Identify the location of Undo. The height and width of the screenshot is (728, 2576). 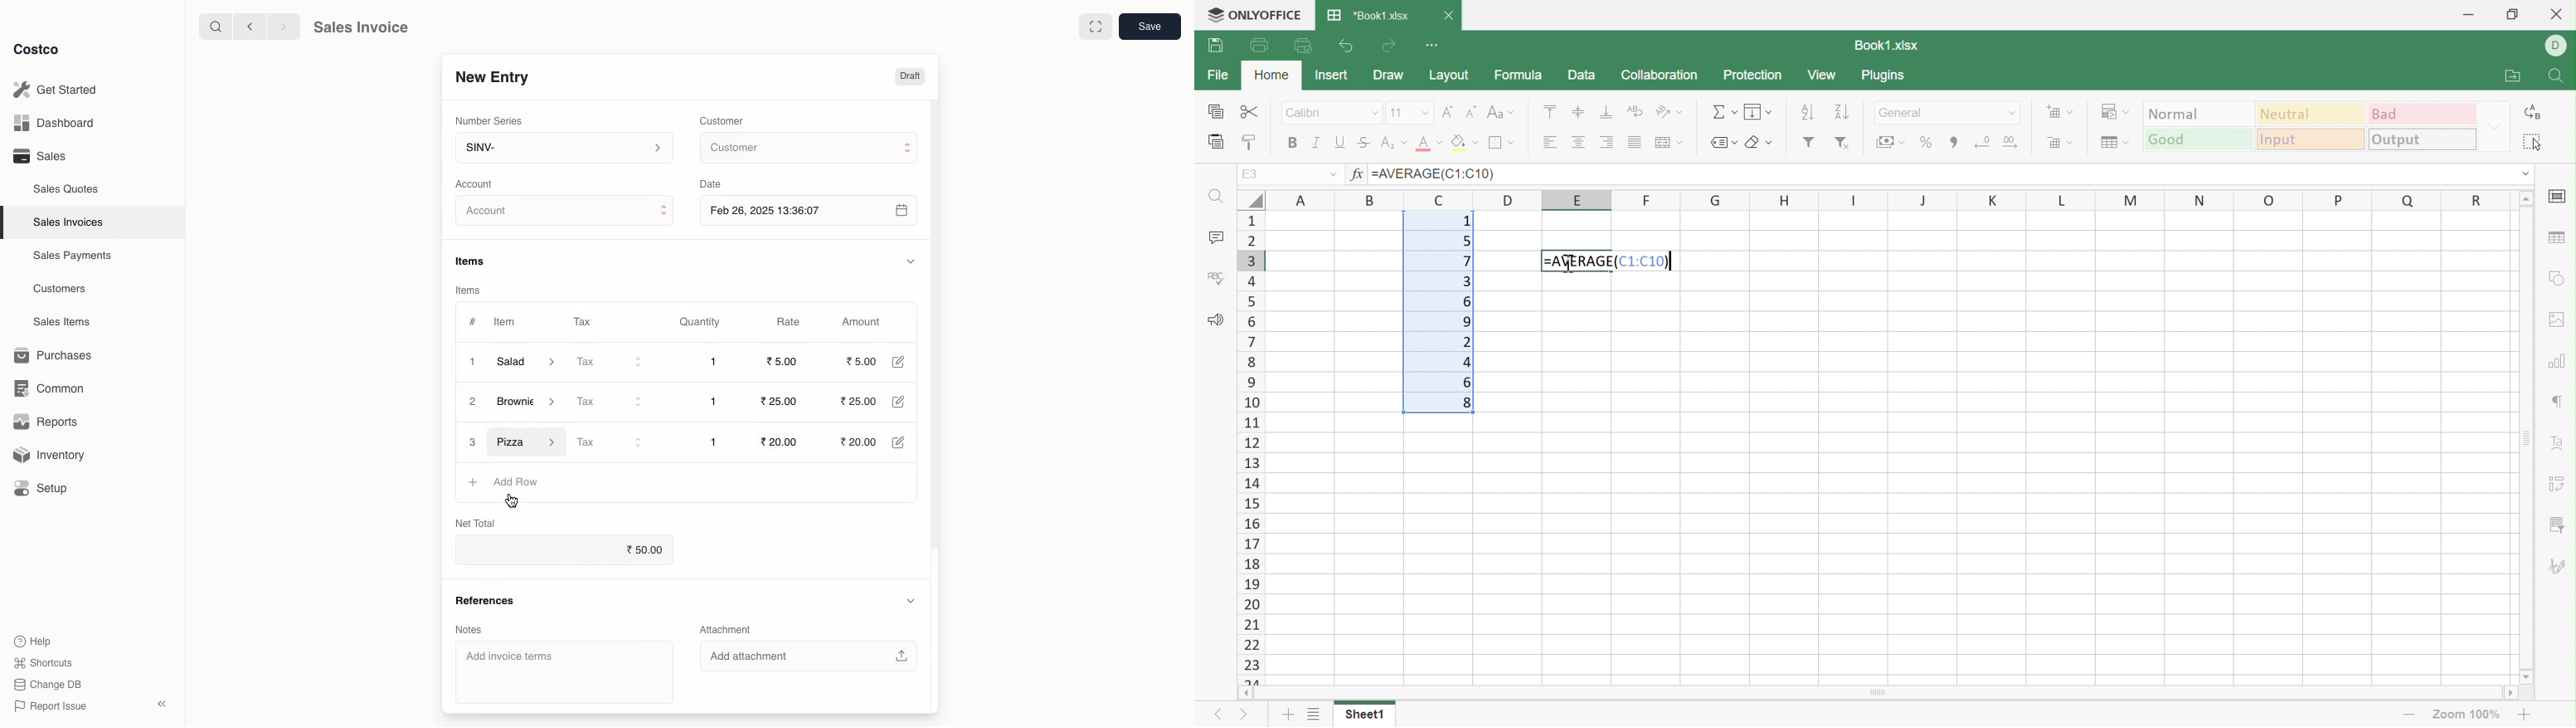
(1348, 48).